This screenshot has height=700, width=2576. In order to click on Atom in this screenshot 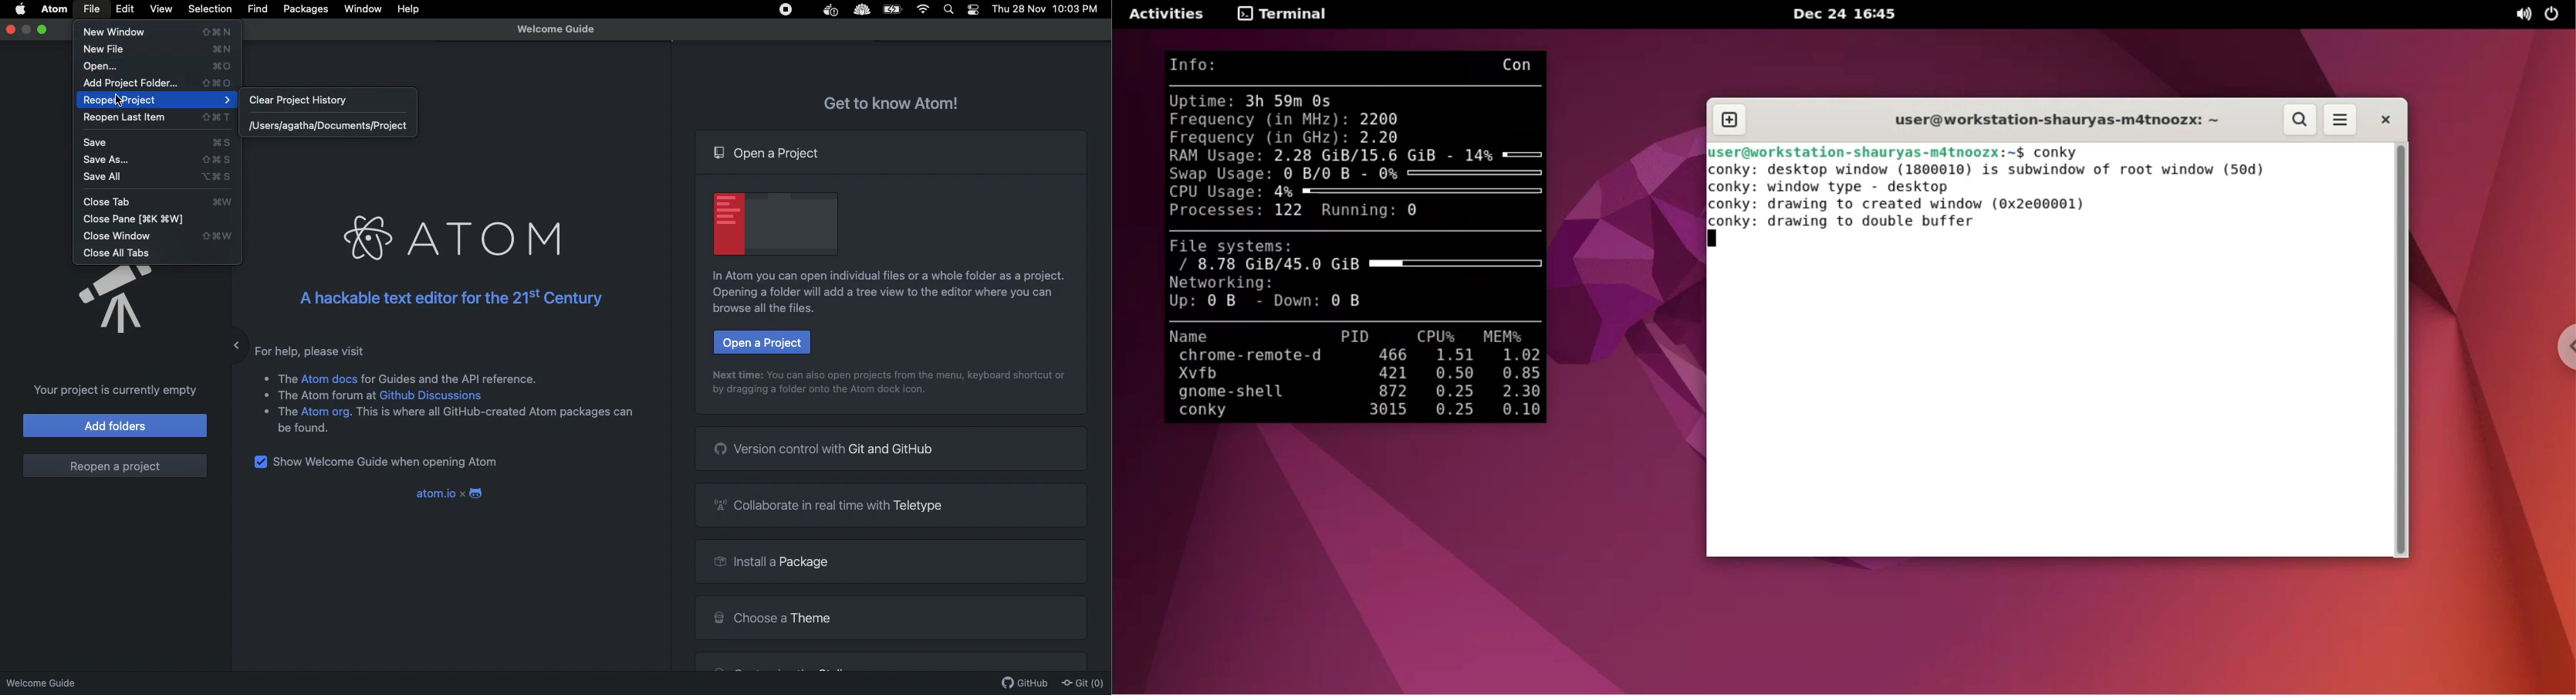, I will do `click(56, 9)`.